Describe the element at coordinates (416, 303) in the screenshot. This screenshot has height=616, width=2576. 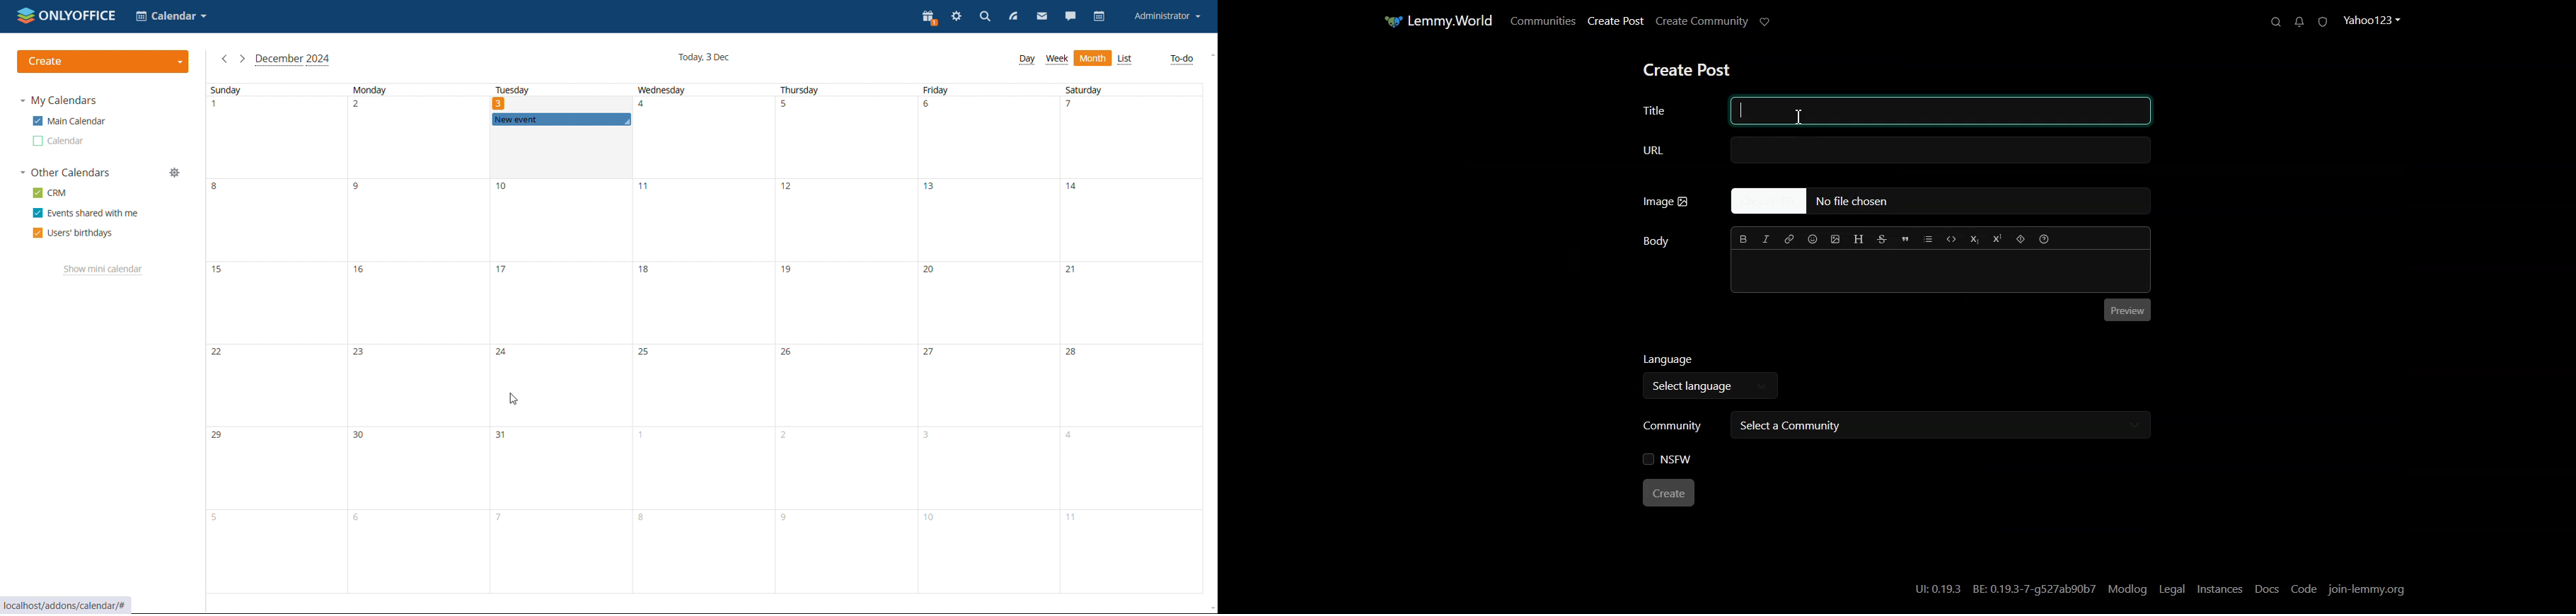
I see `data` at that location.